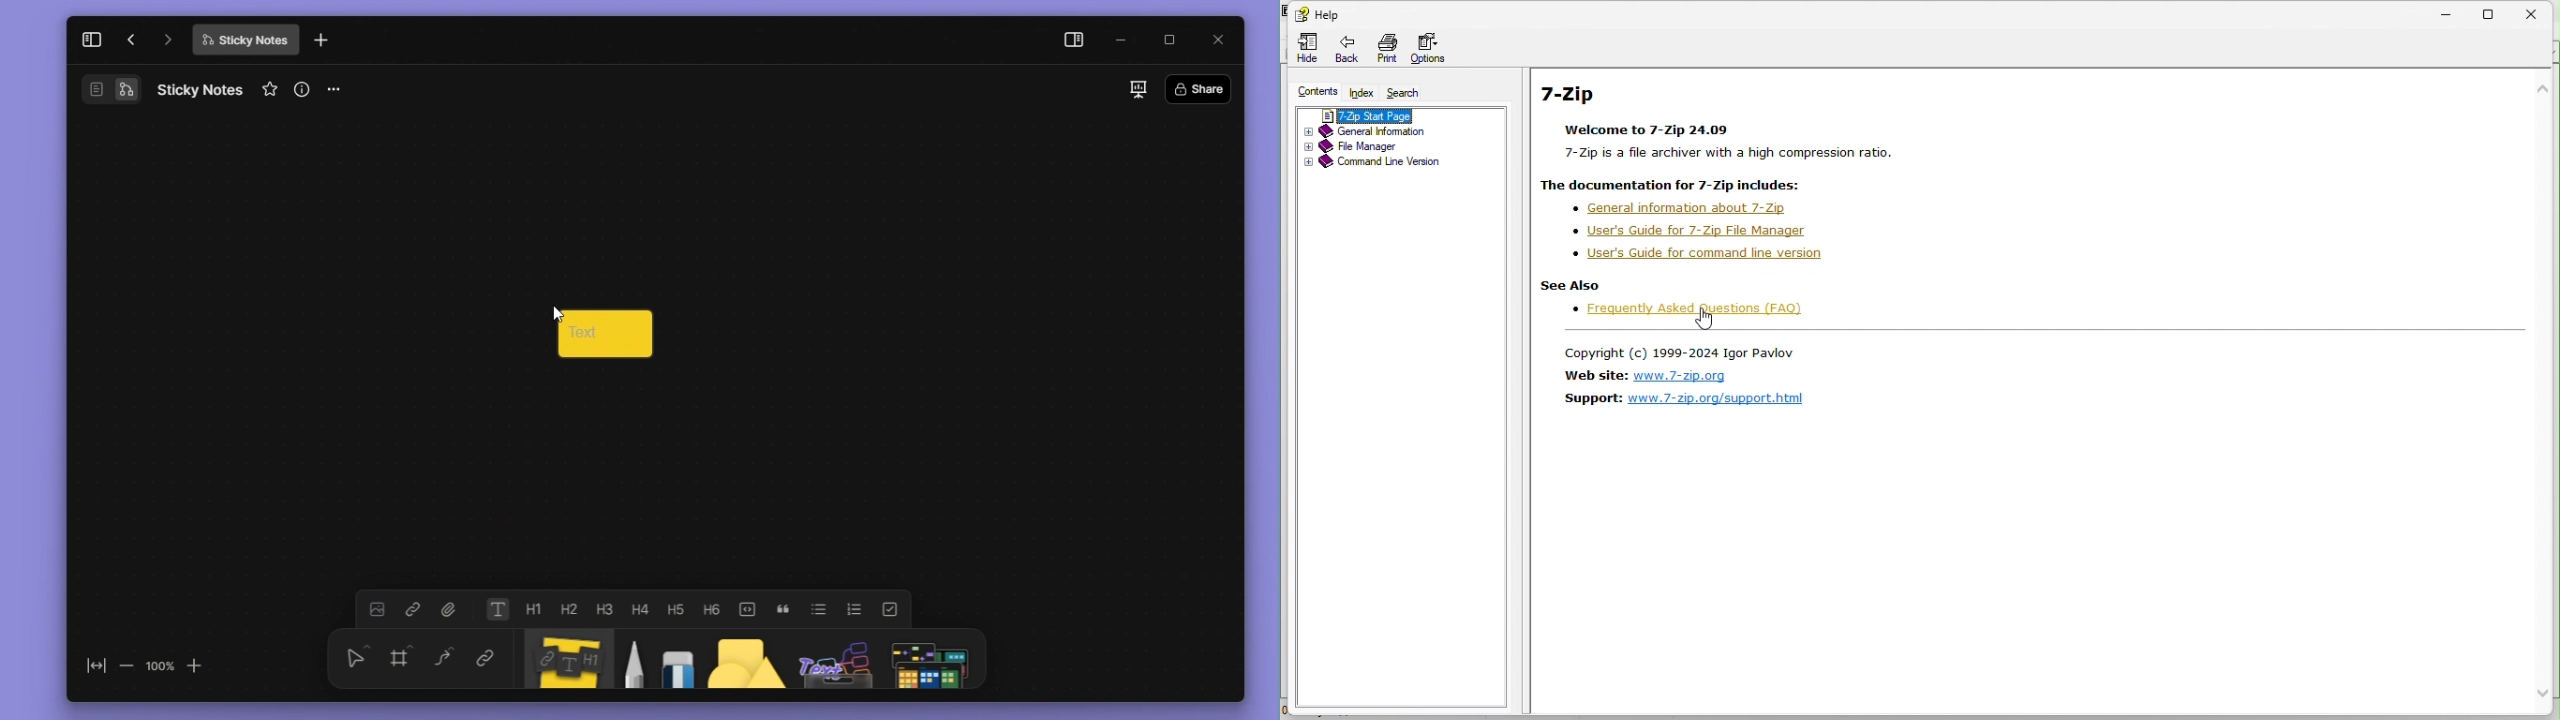  What do you see at coordinates (91, 47) in the screenshot?
I see `collapse sidebar` at bounding box center [91, 47].